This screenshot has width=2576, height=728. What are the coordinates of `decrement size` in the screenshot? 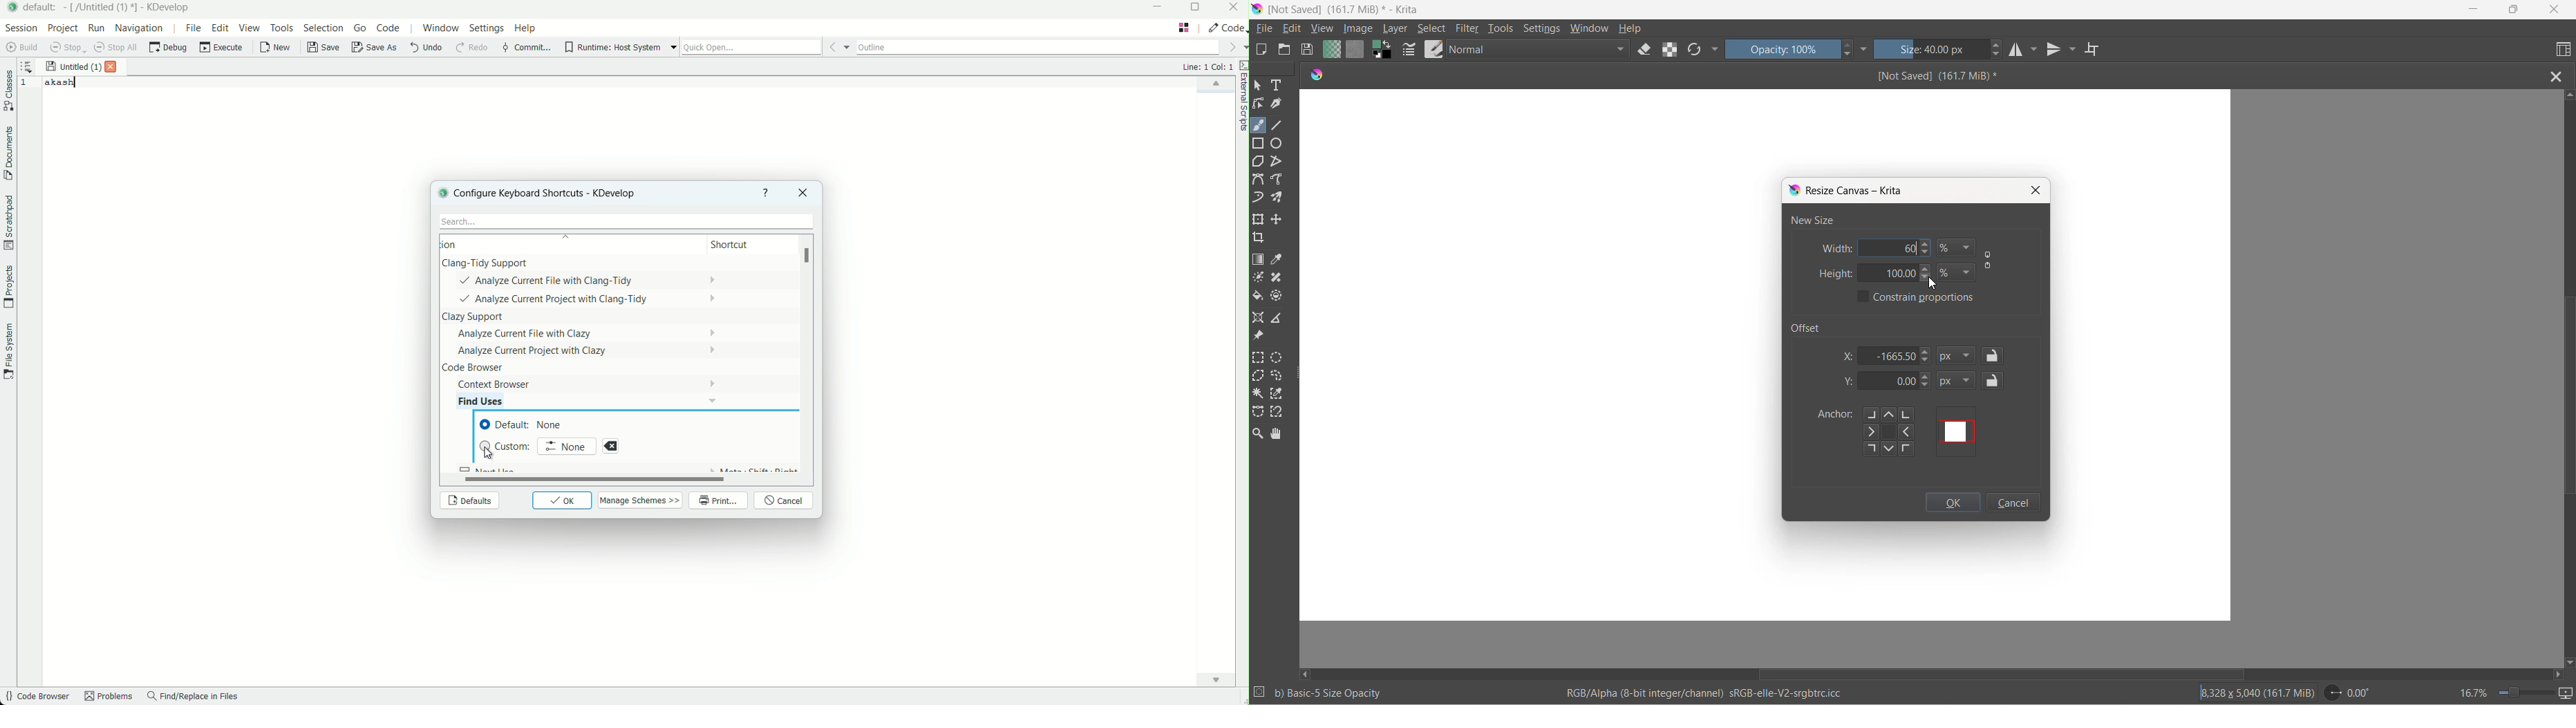 It's located at (2001, 55).